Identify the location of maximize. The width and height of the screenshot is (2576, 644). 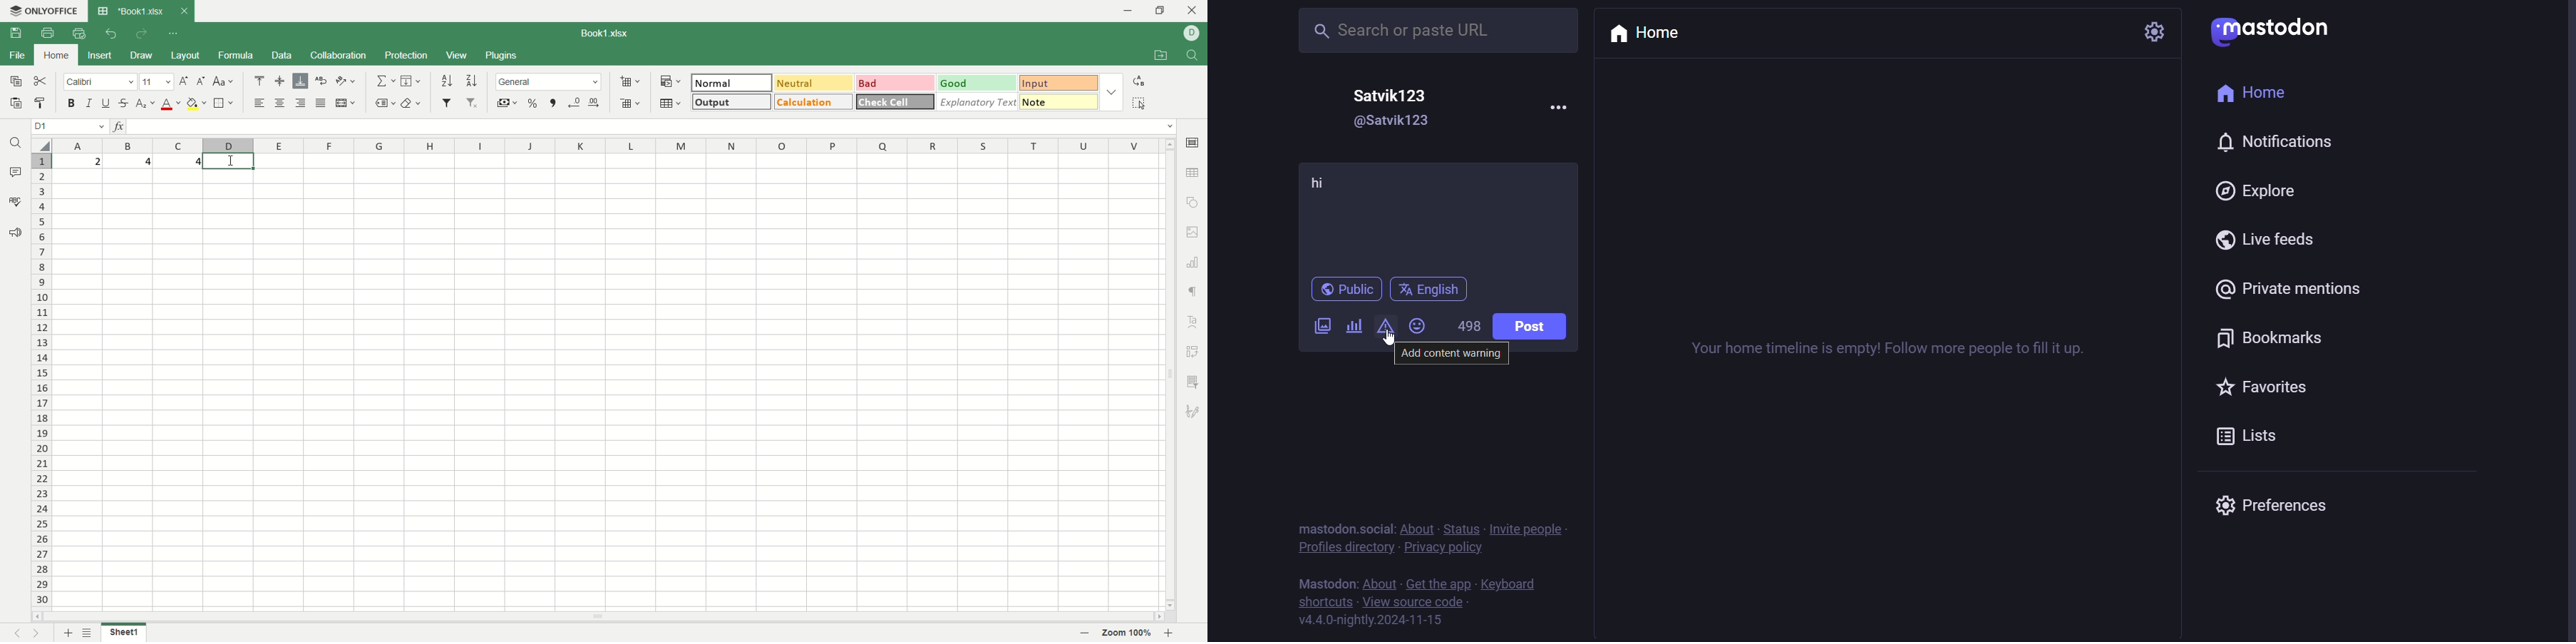
(1164, 10).